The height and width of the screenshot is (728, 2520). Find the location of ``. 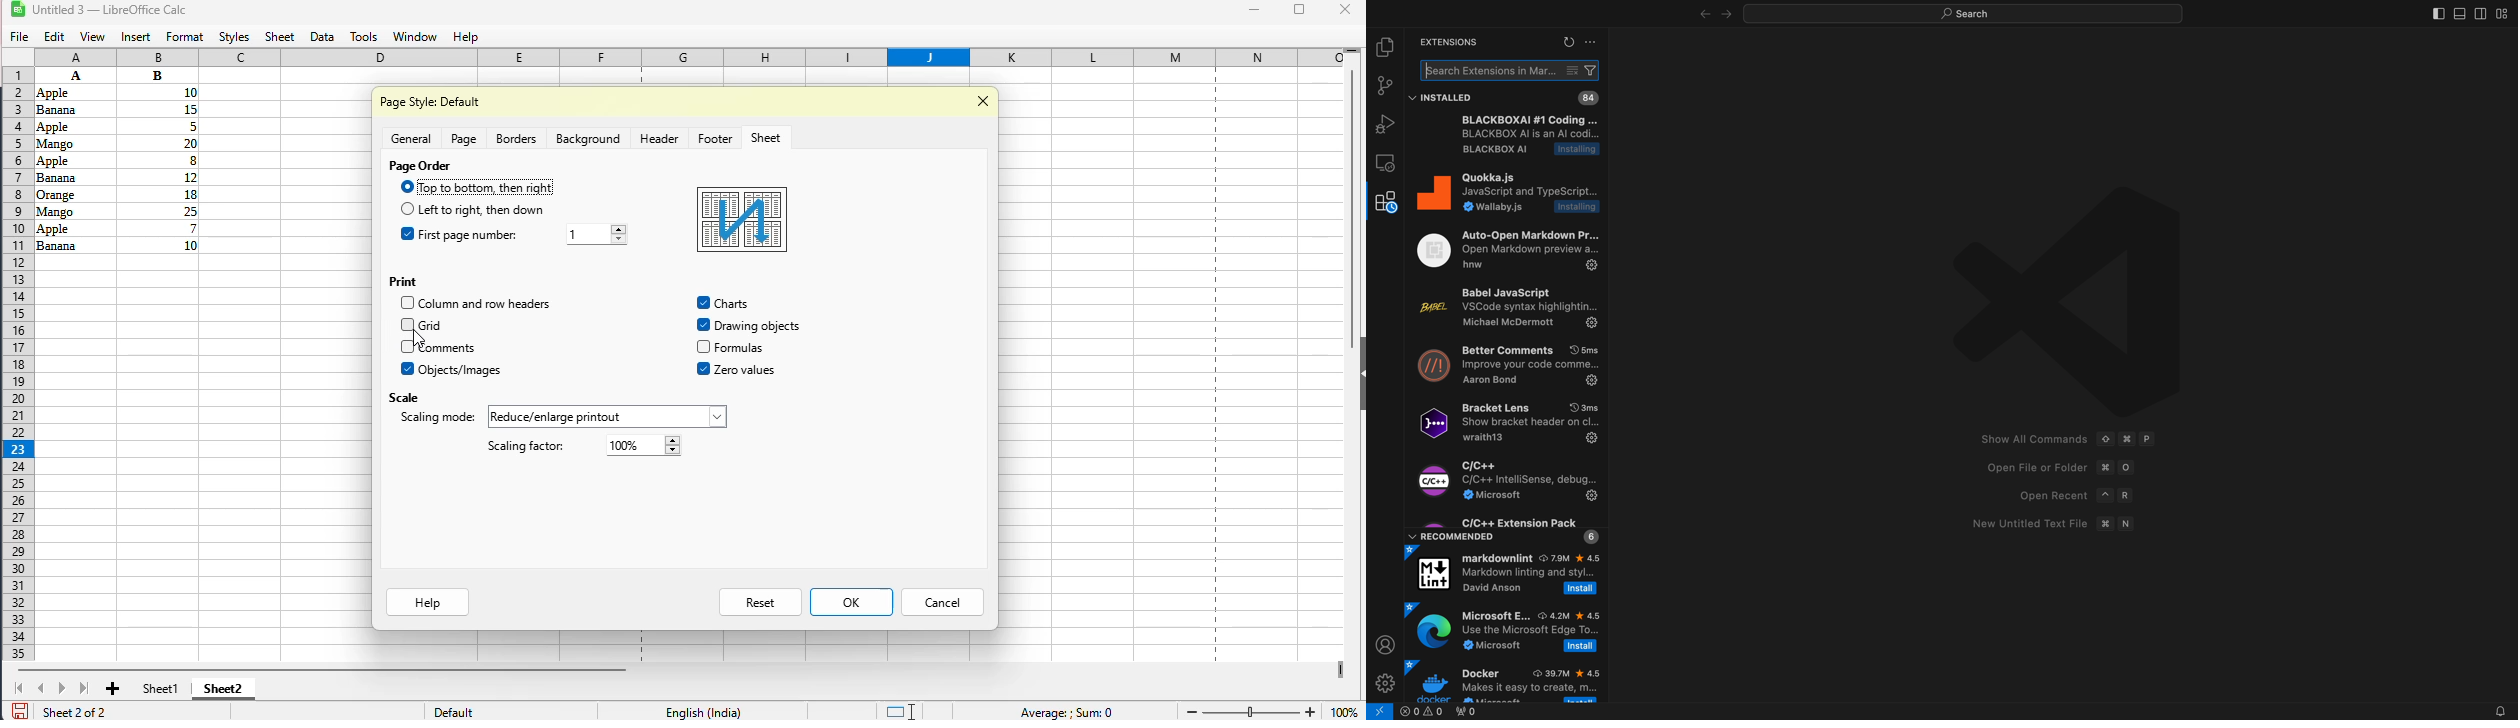

 is located at coordinates (645, 446).